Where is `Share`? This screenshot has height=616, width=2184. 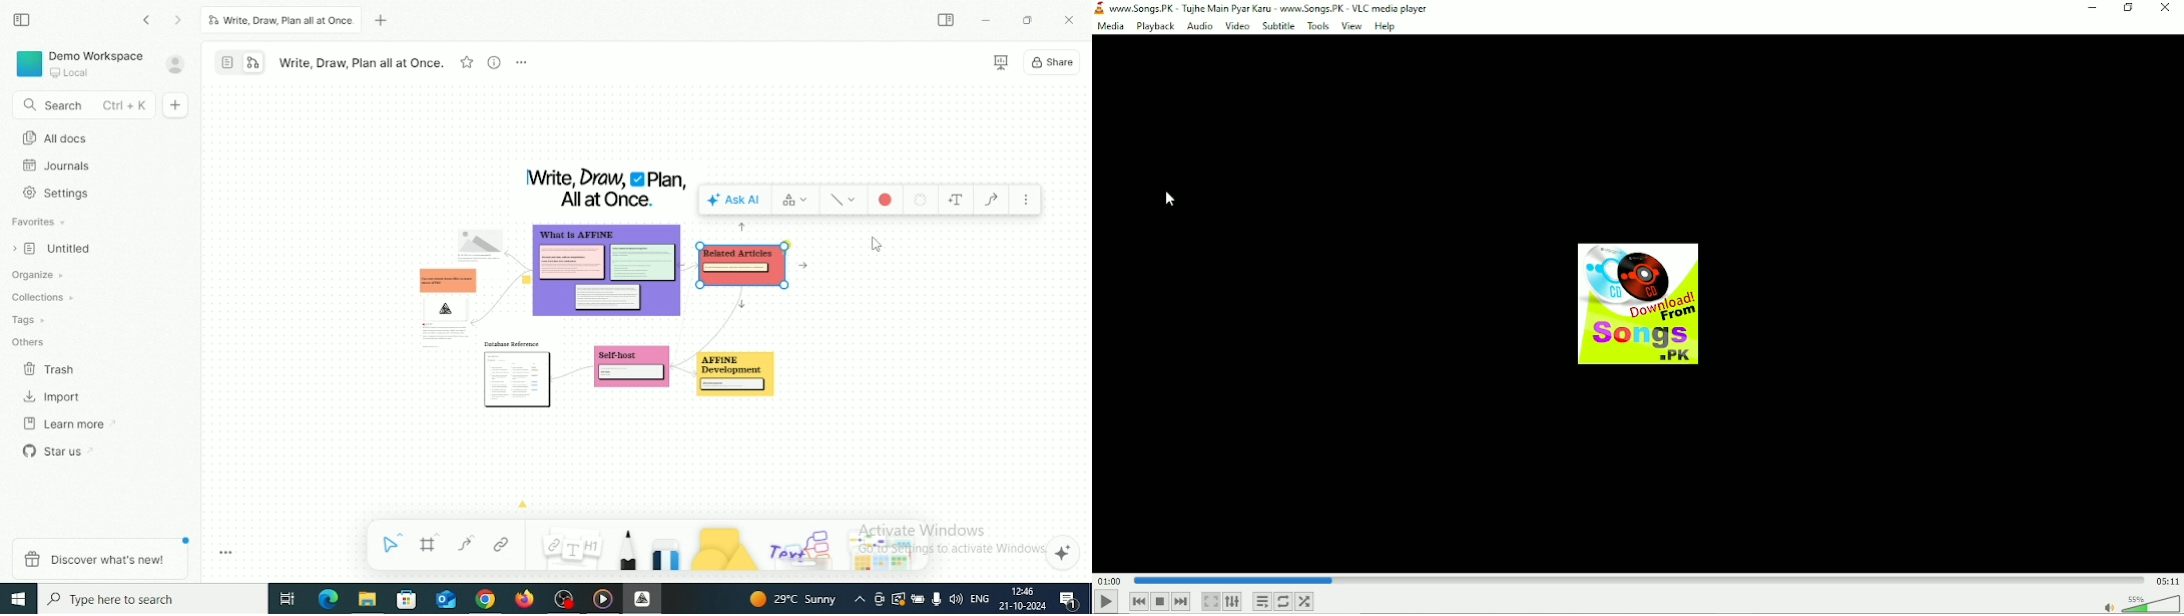 Share is located at coordinates (1054, 62).